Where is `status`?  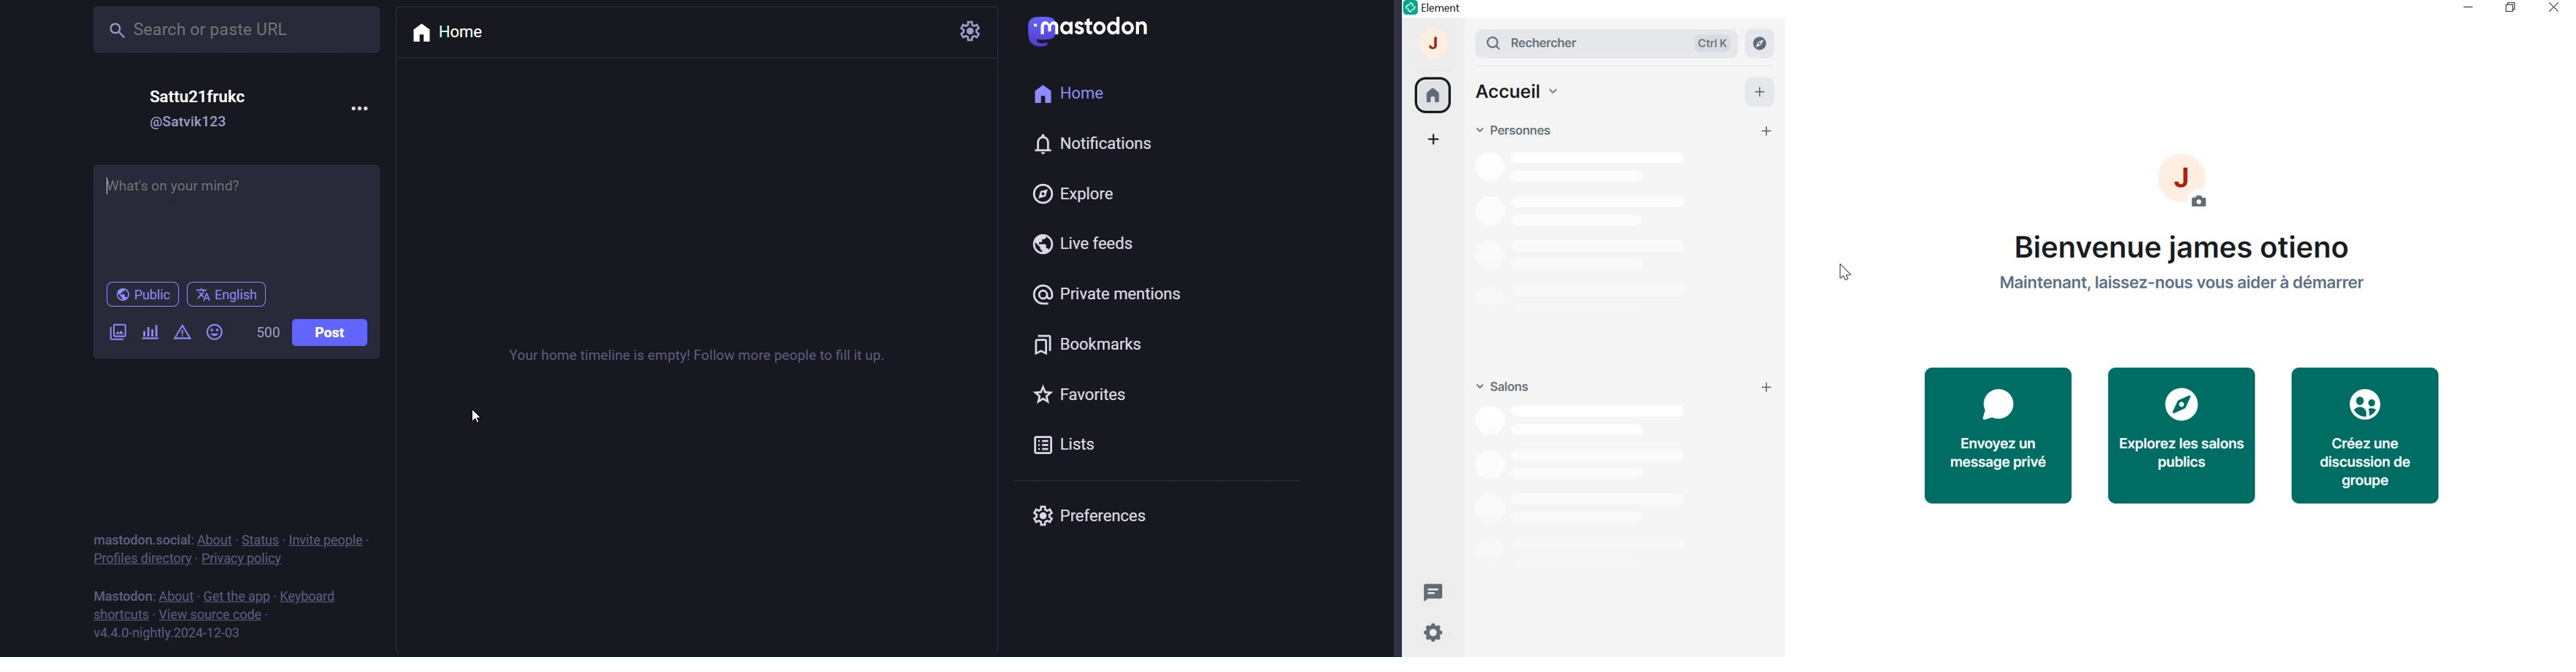 status is located at coordinates (263, 537).